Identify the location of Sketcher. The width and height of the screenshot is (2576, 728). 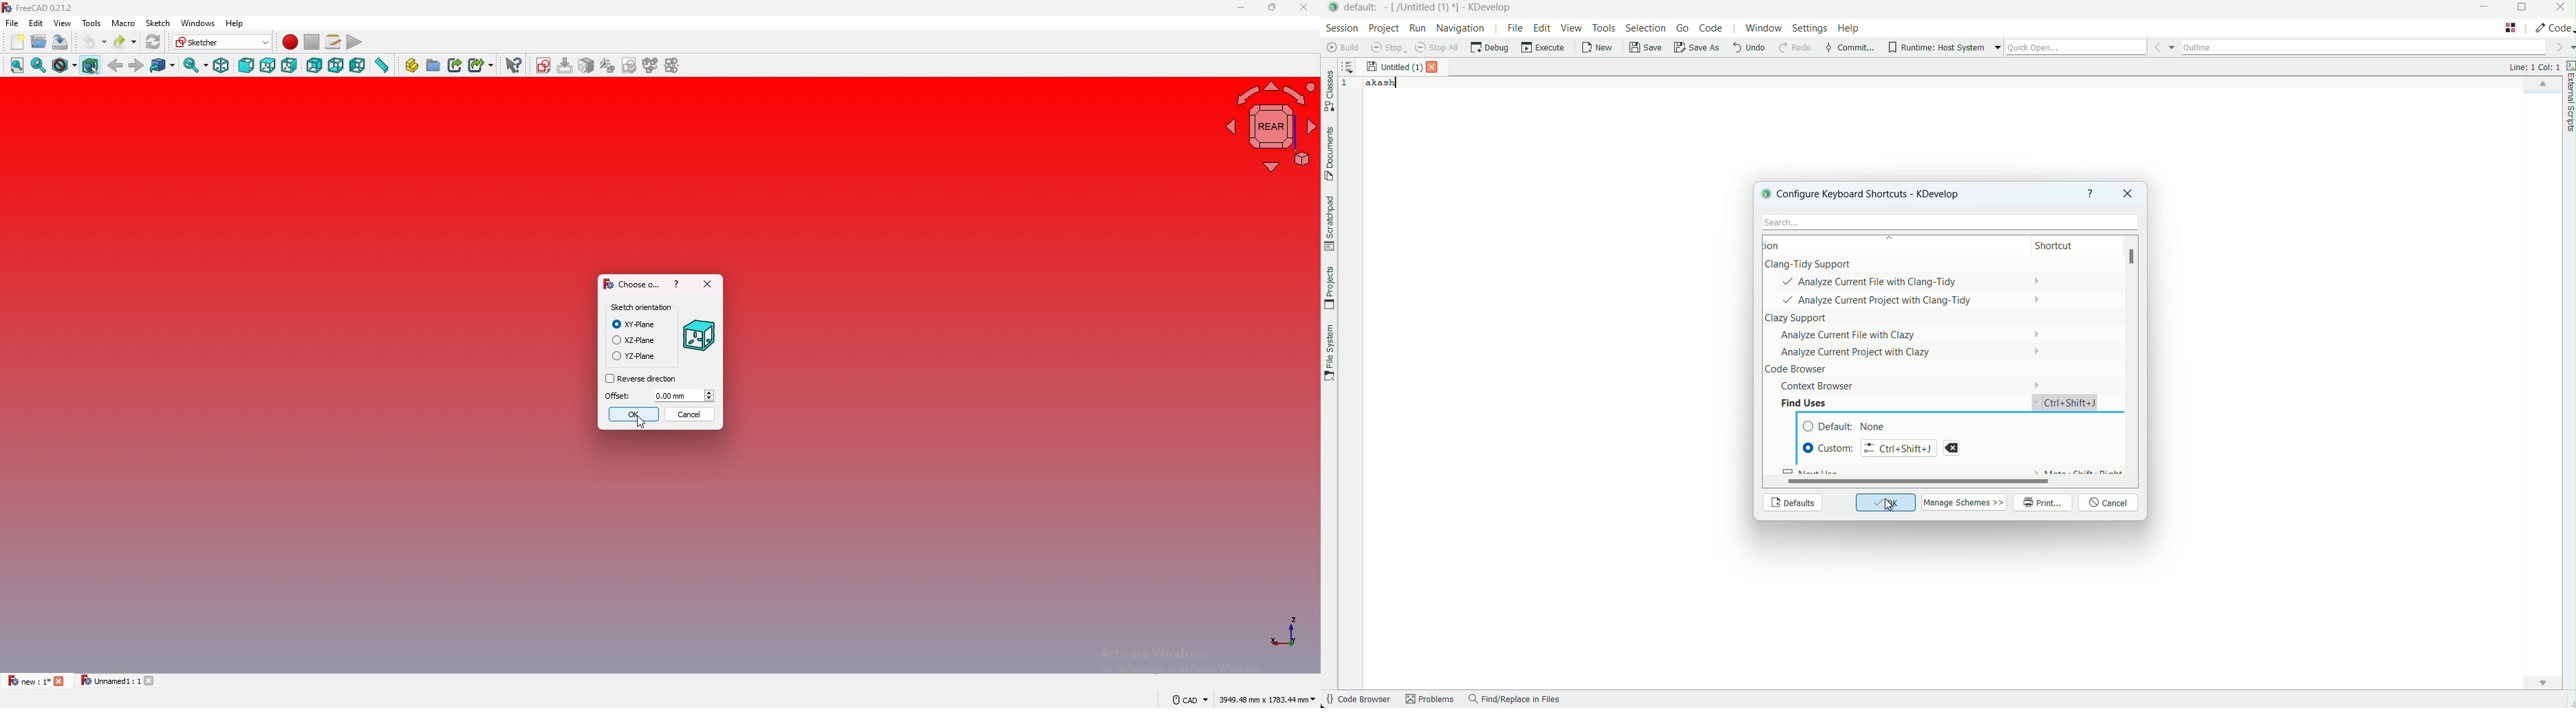
(222, 42).